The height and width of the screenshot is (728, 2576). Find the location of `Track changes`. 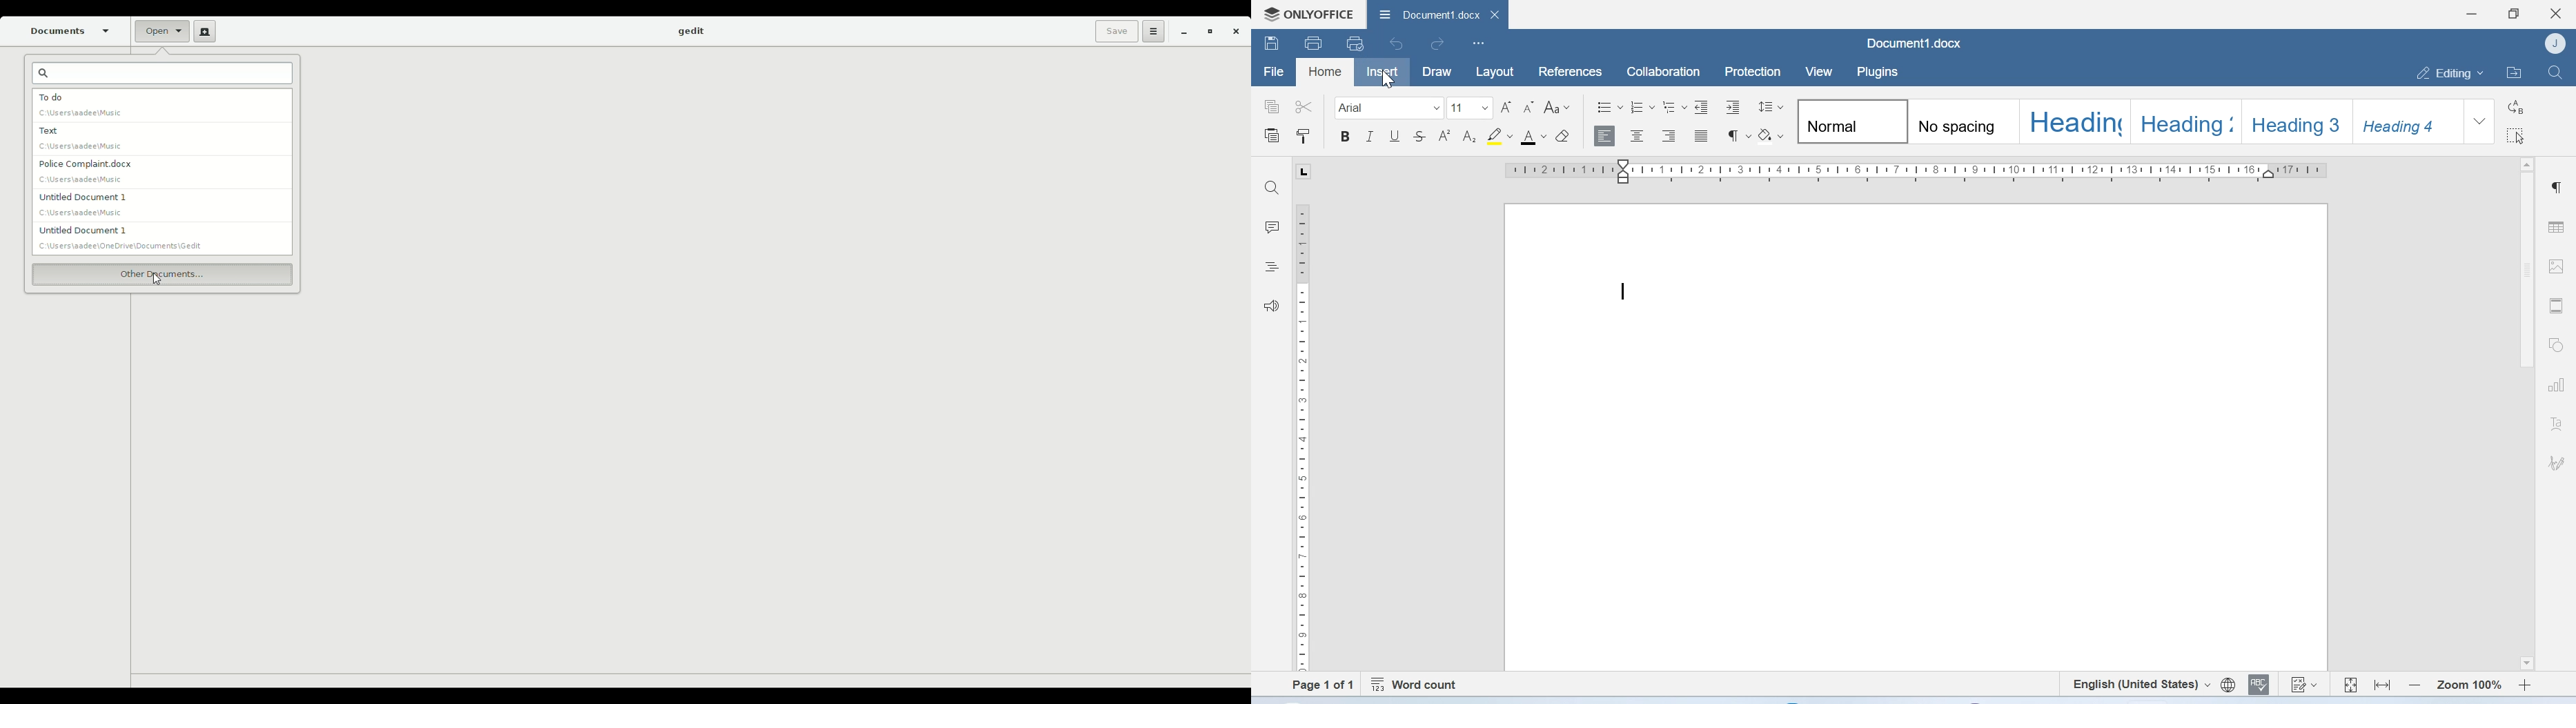

Track changes is located at coordinates (2305, 686).